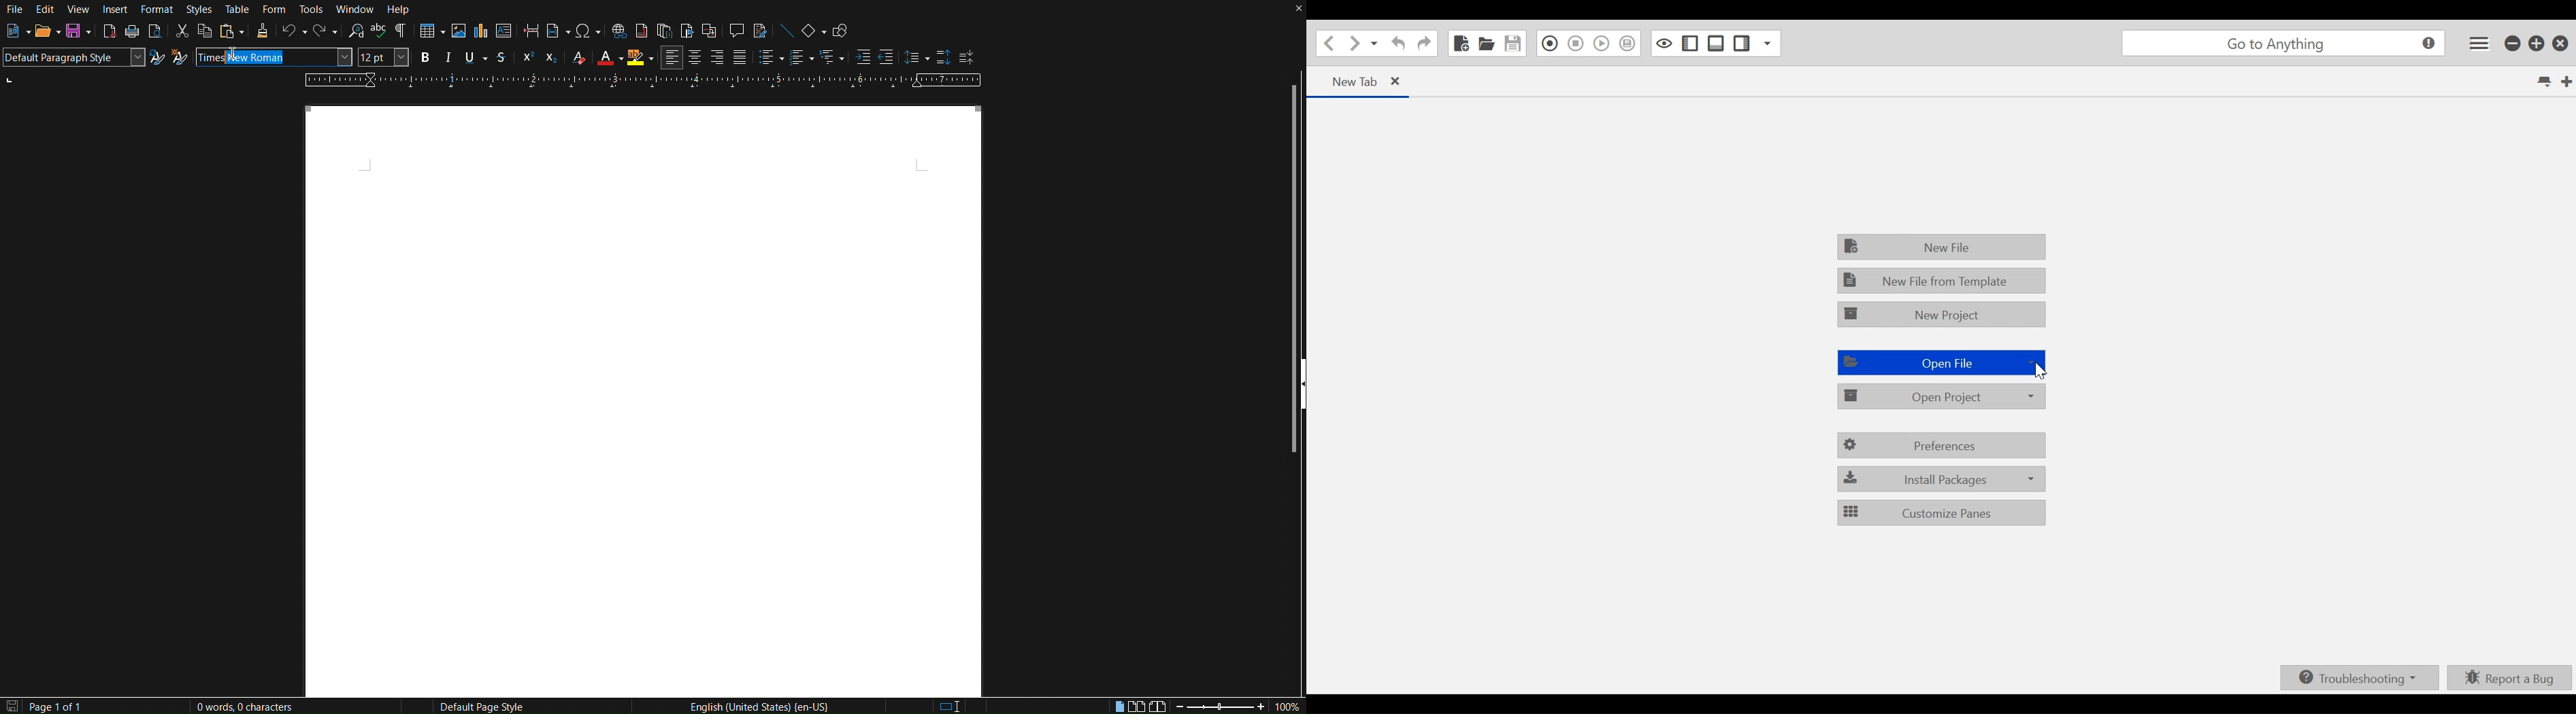  I want to click on Open File, so click(1941, 362).